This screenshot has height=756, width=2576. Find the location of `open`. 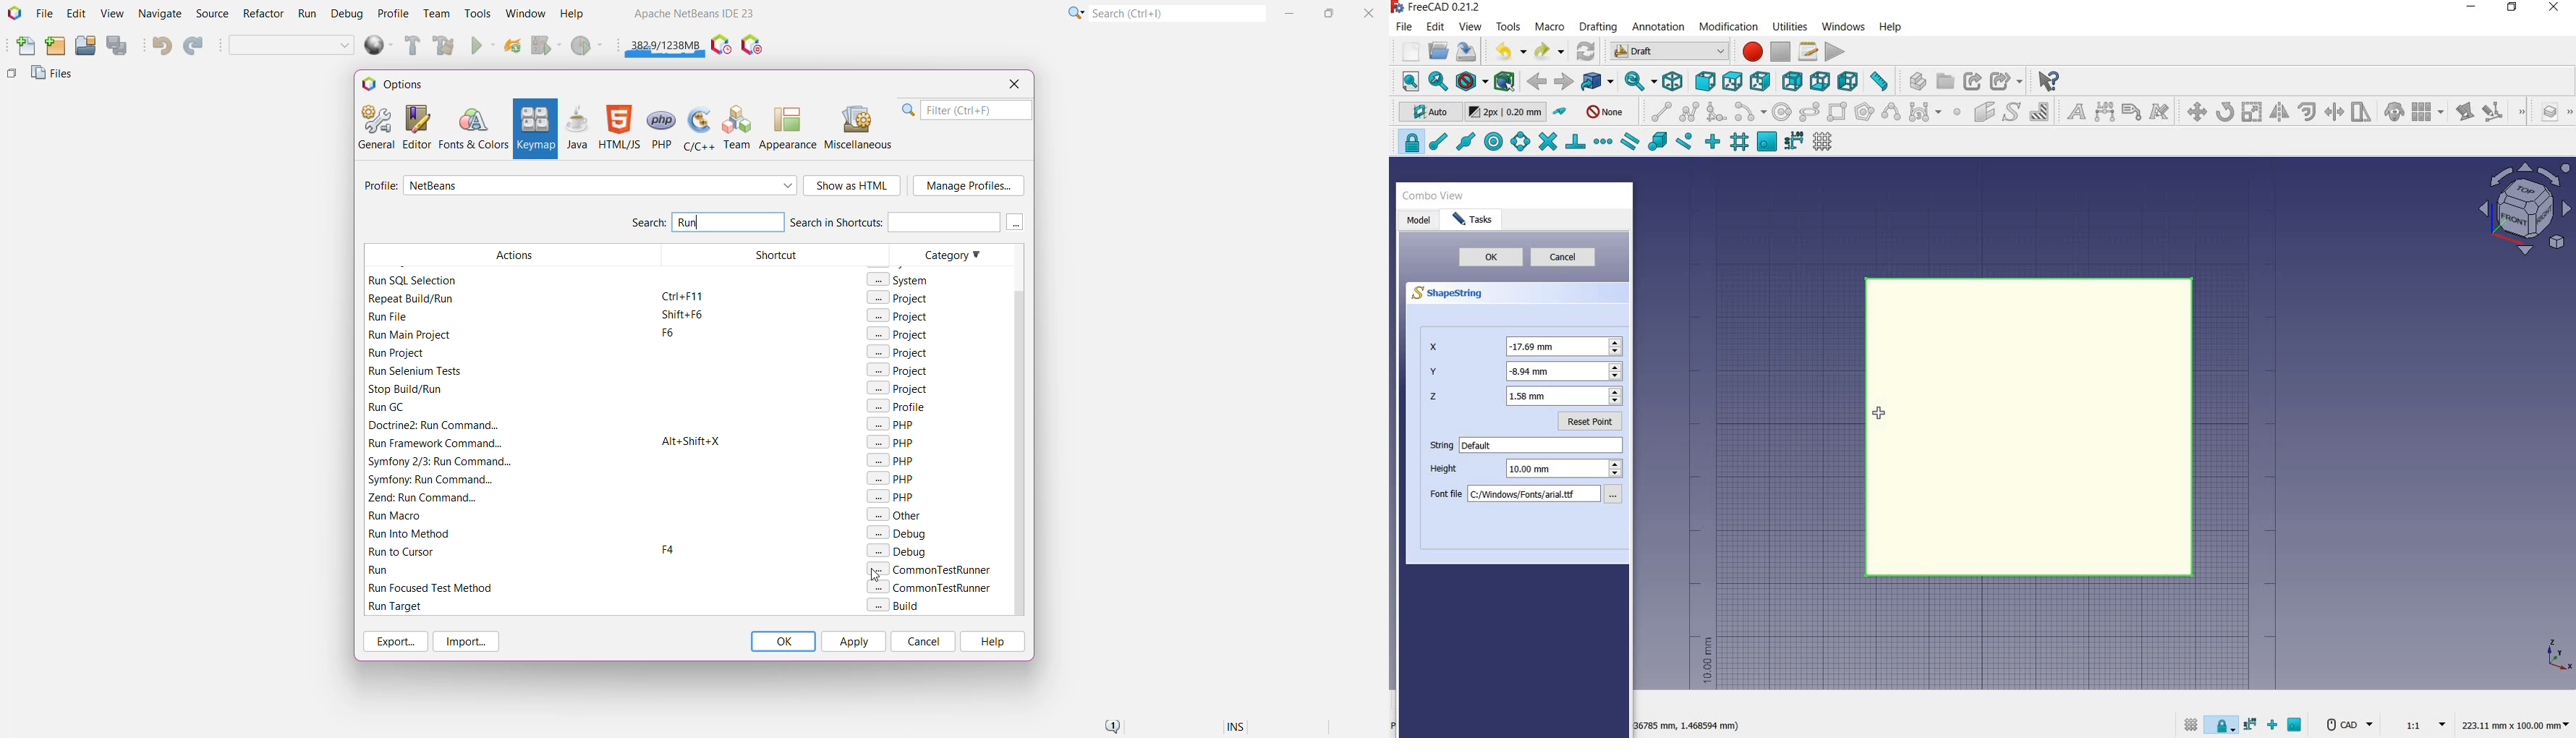

open is located at coordinates (1438, 50).